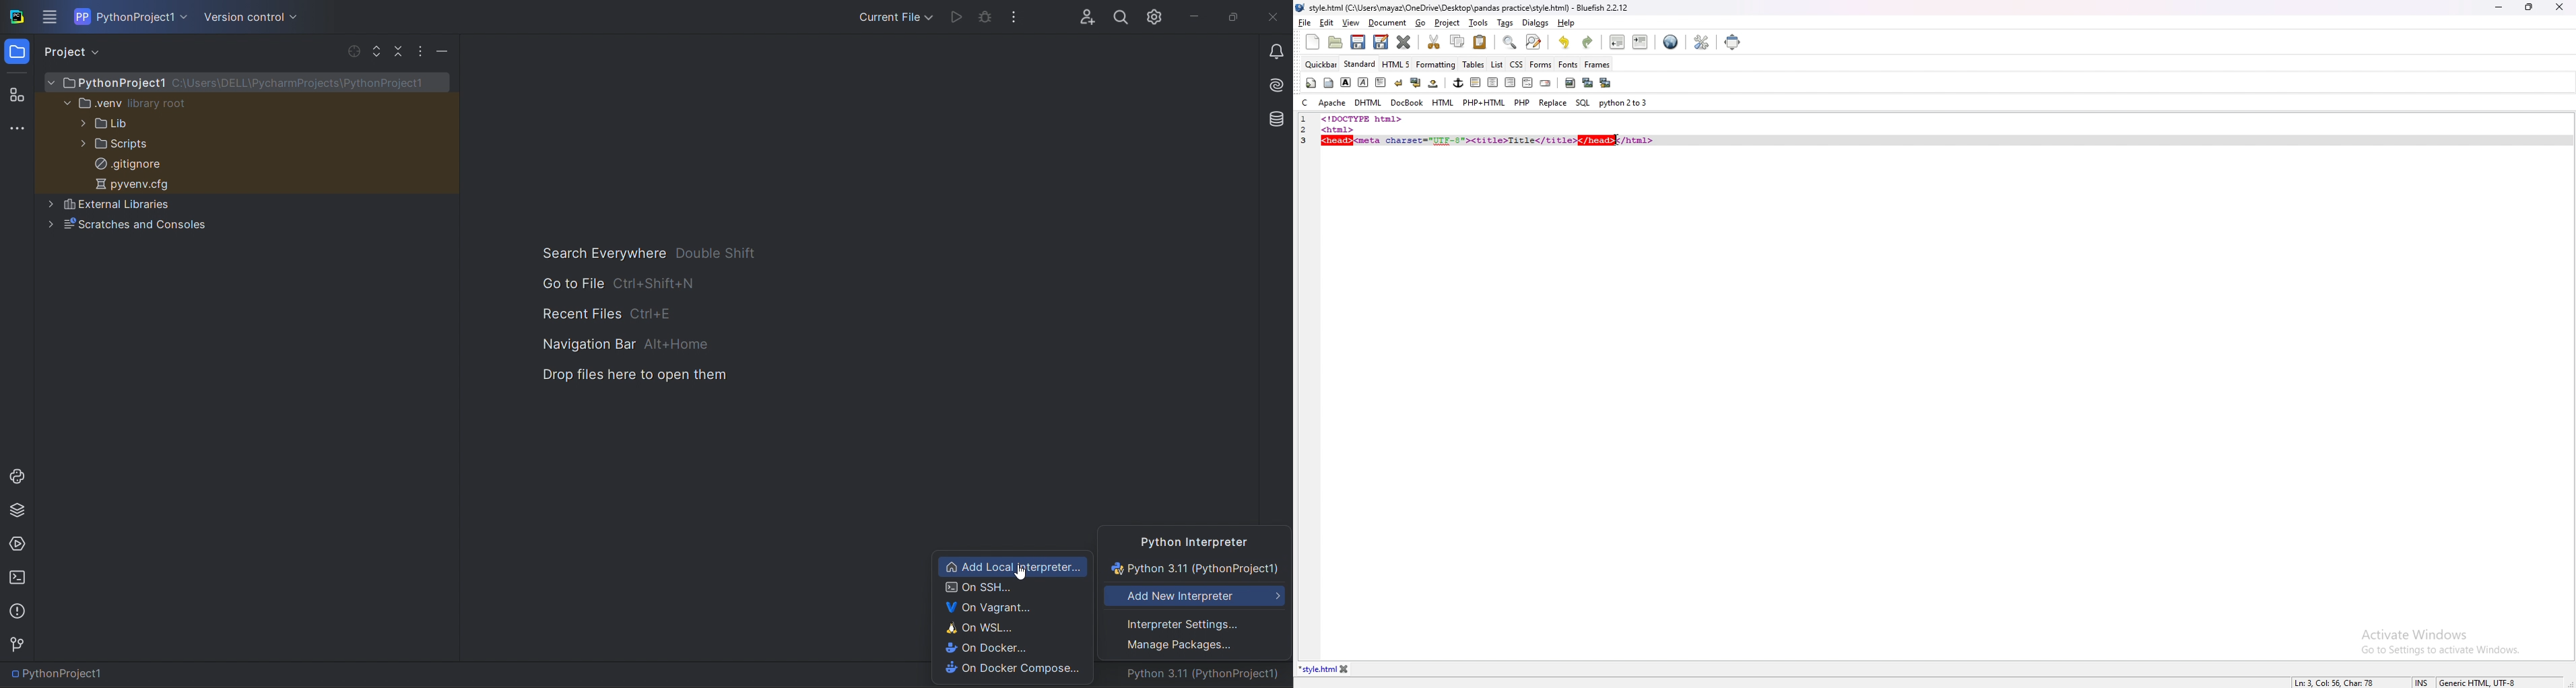 This screenshot has height=700, width=2576. What do you see at coordinates (1120, 15) in the screenshot?
I see `search` at bounding box center [1120, 15].